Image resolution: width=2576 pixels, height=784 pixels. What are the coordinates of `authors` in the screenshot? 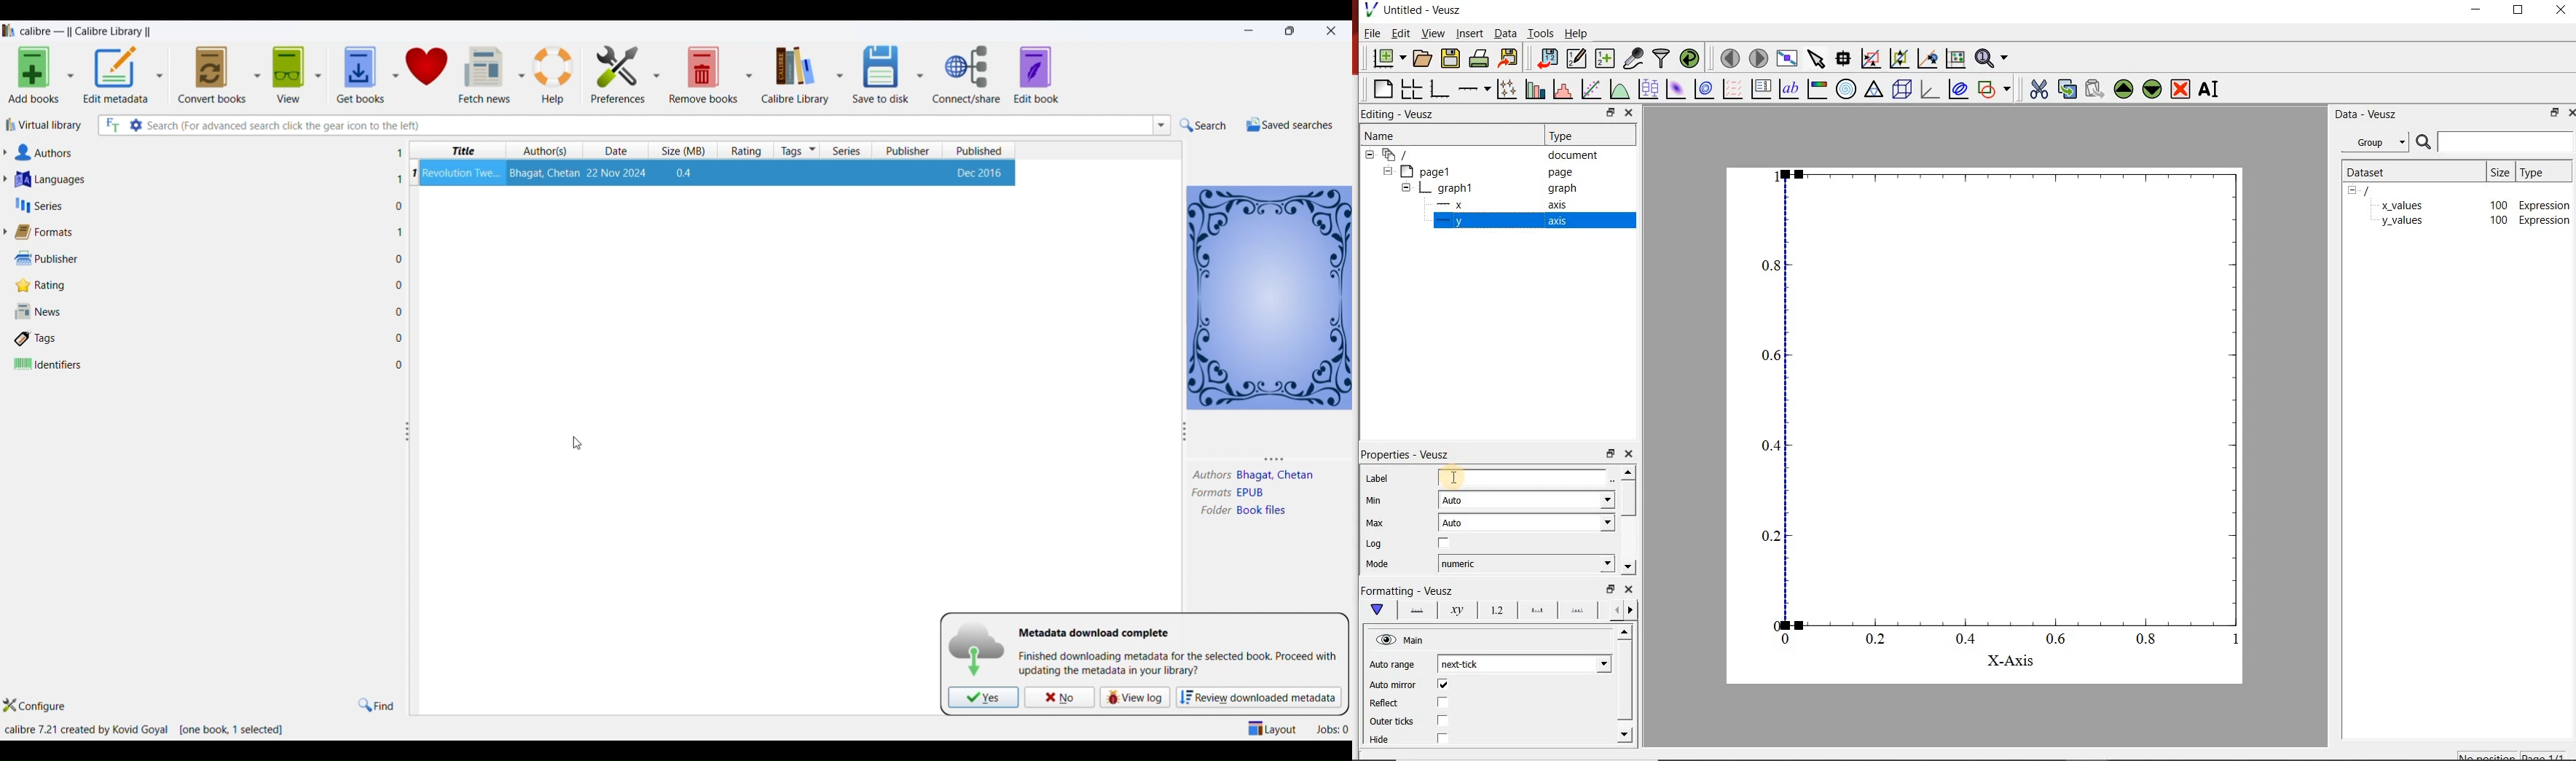 It's located at (1211, 476).